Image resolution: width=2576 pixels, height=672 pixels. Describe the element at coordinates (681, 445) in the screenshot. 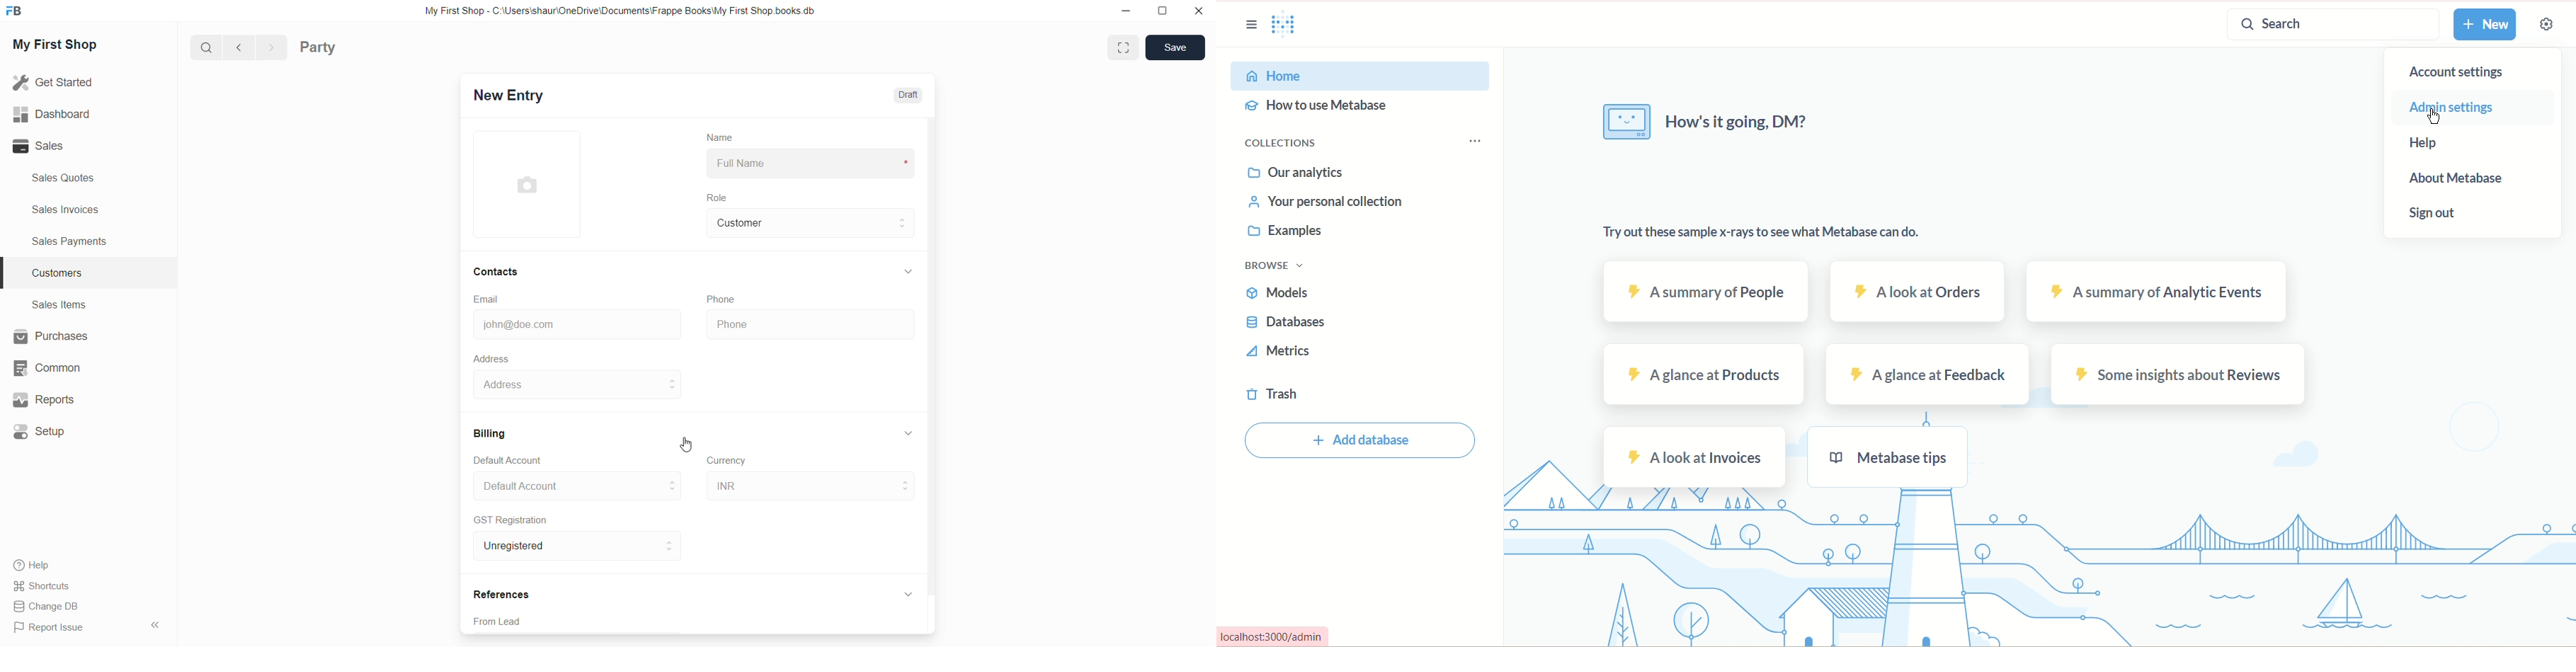

I see `cursor` at that location.